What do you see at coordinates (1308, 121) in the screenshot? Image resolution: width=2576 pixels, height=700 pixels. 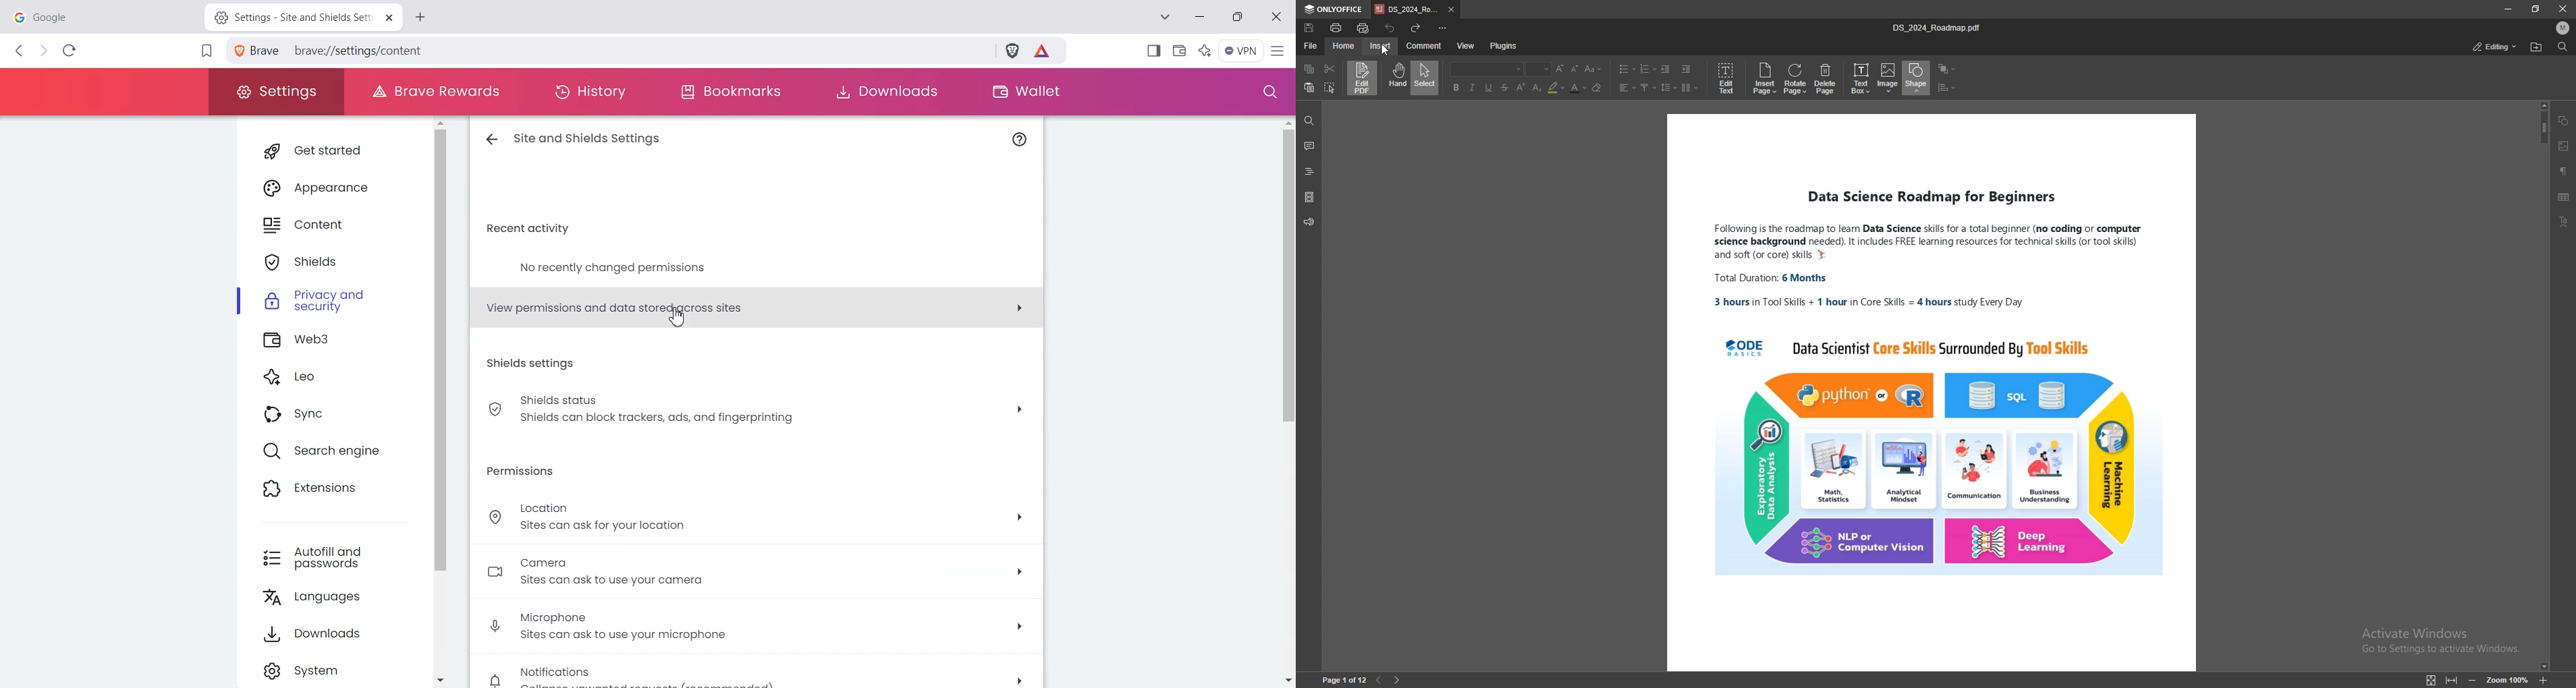 I see `find` at bounding box center [1308, 121].